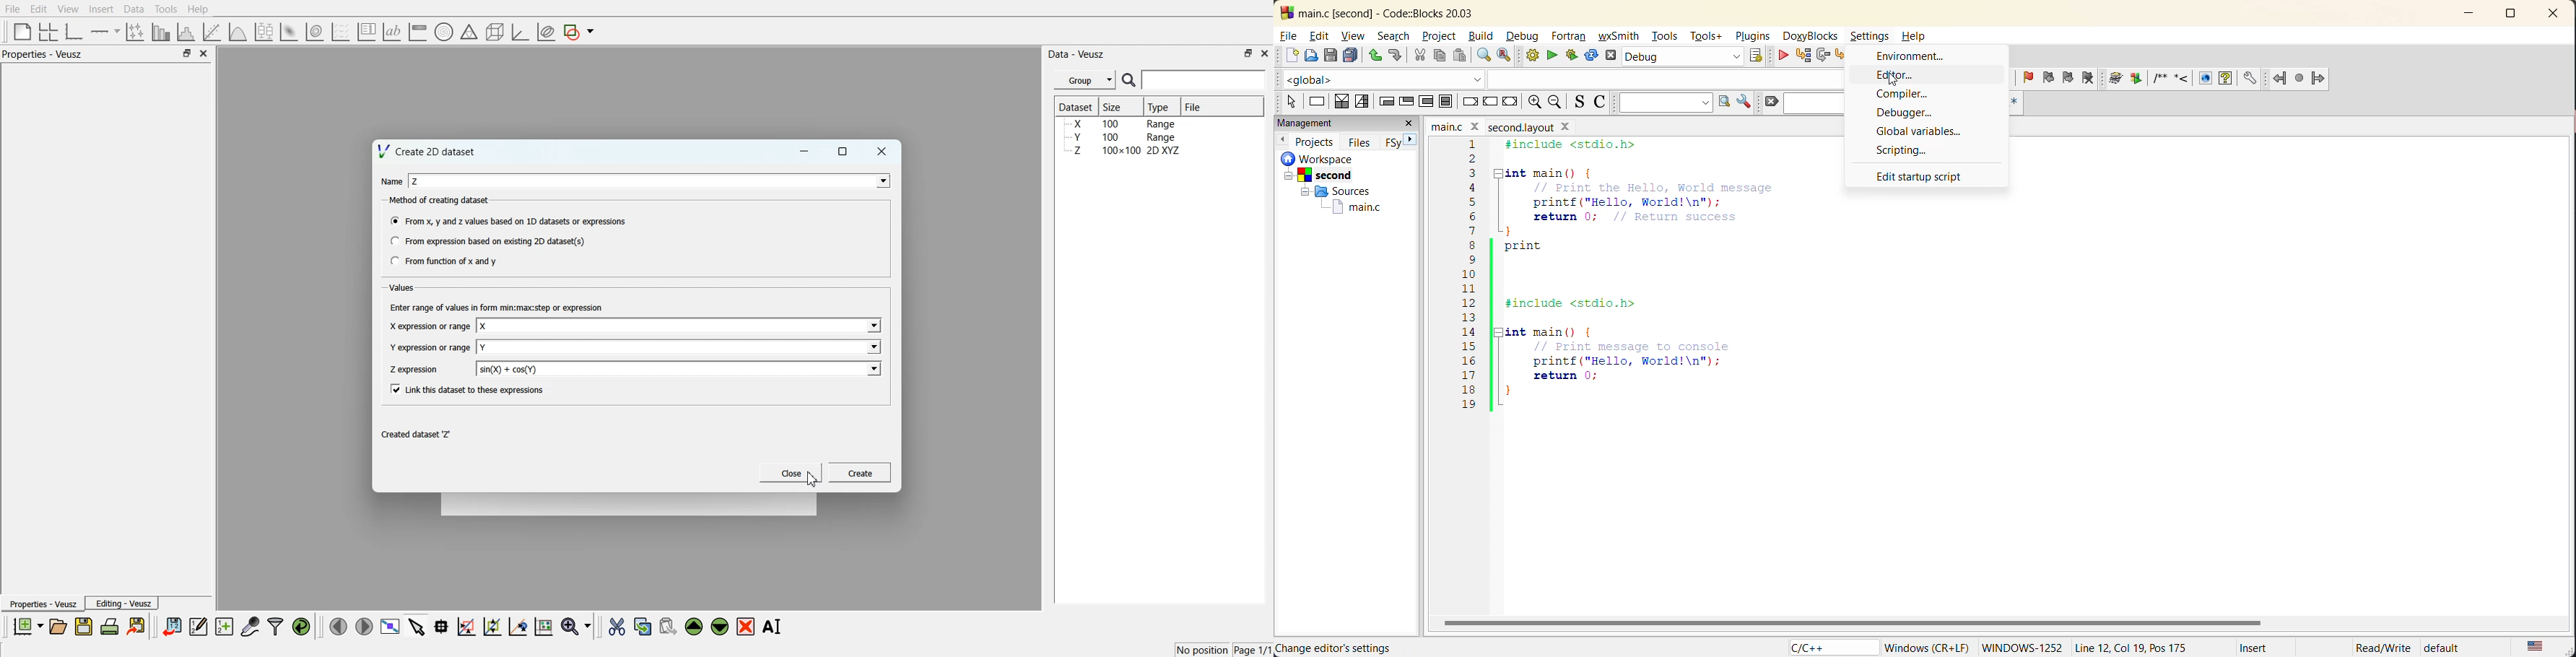 The width and height of the screenshot is (2576, 672). I want to click on Maximize, so click(1249, 53).